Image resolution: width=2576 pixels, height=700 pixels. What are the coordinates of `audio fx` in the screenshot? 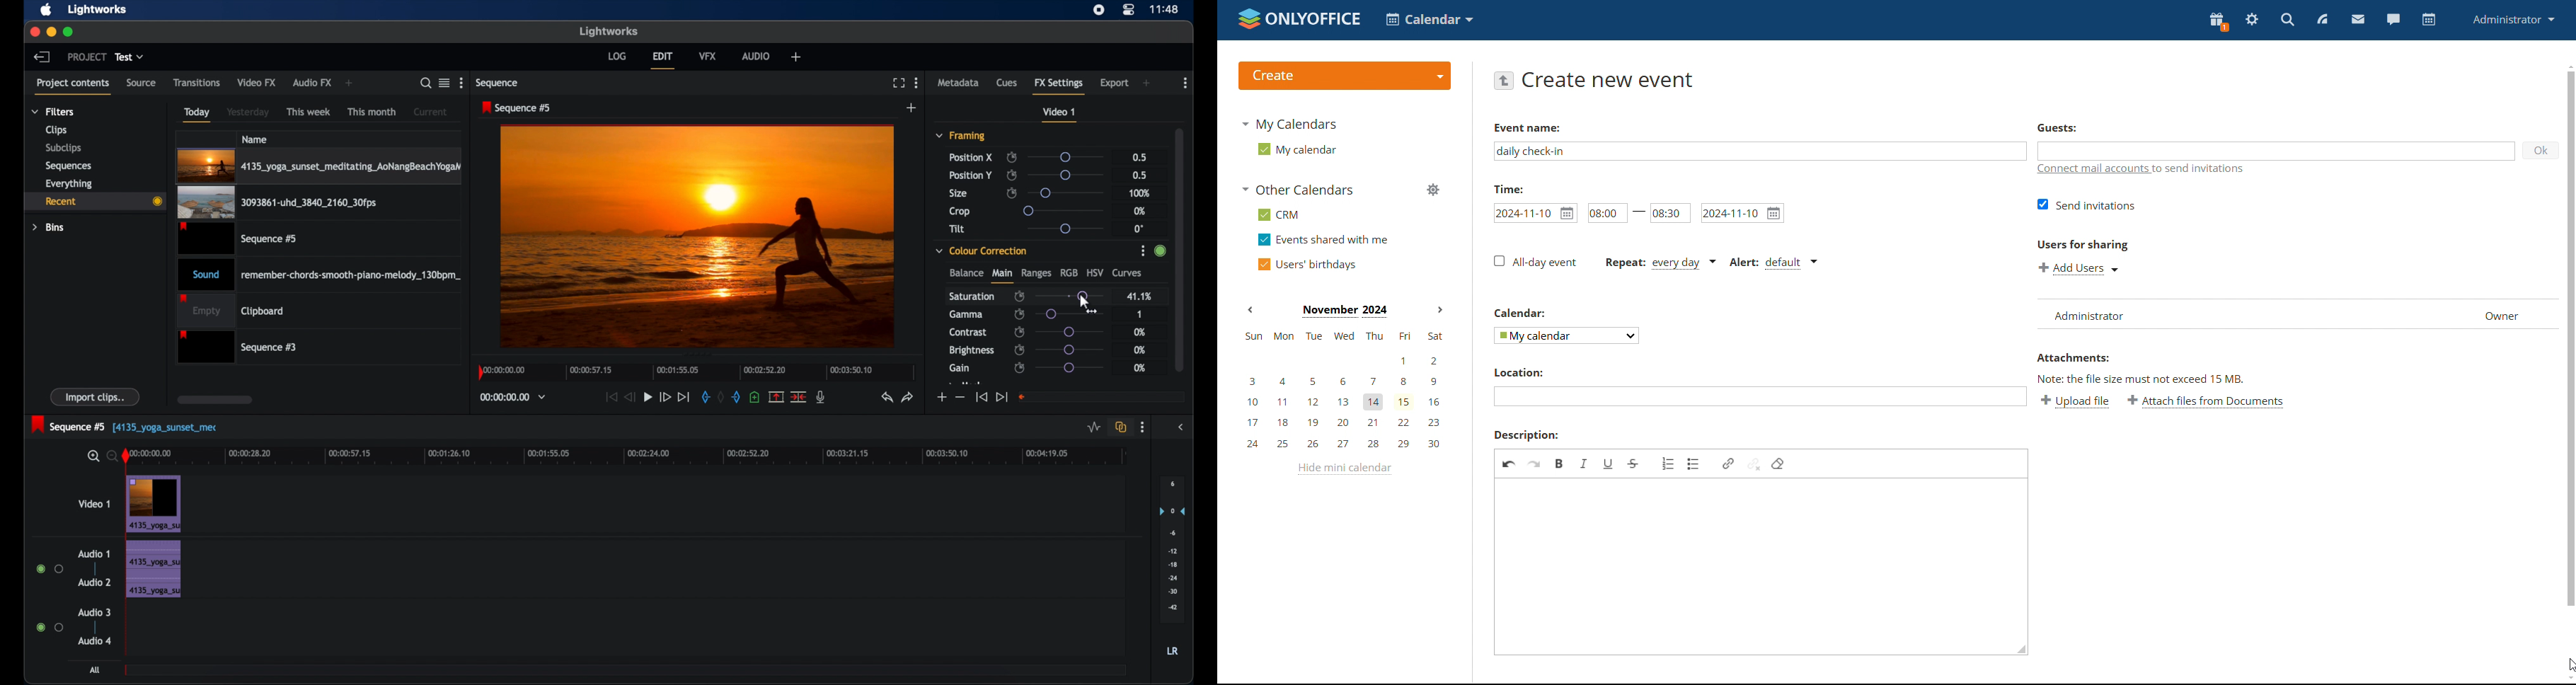 It's located at (312, 83).